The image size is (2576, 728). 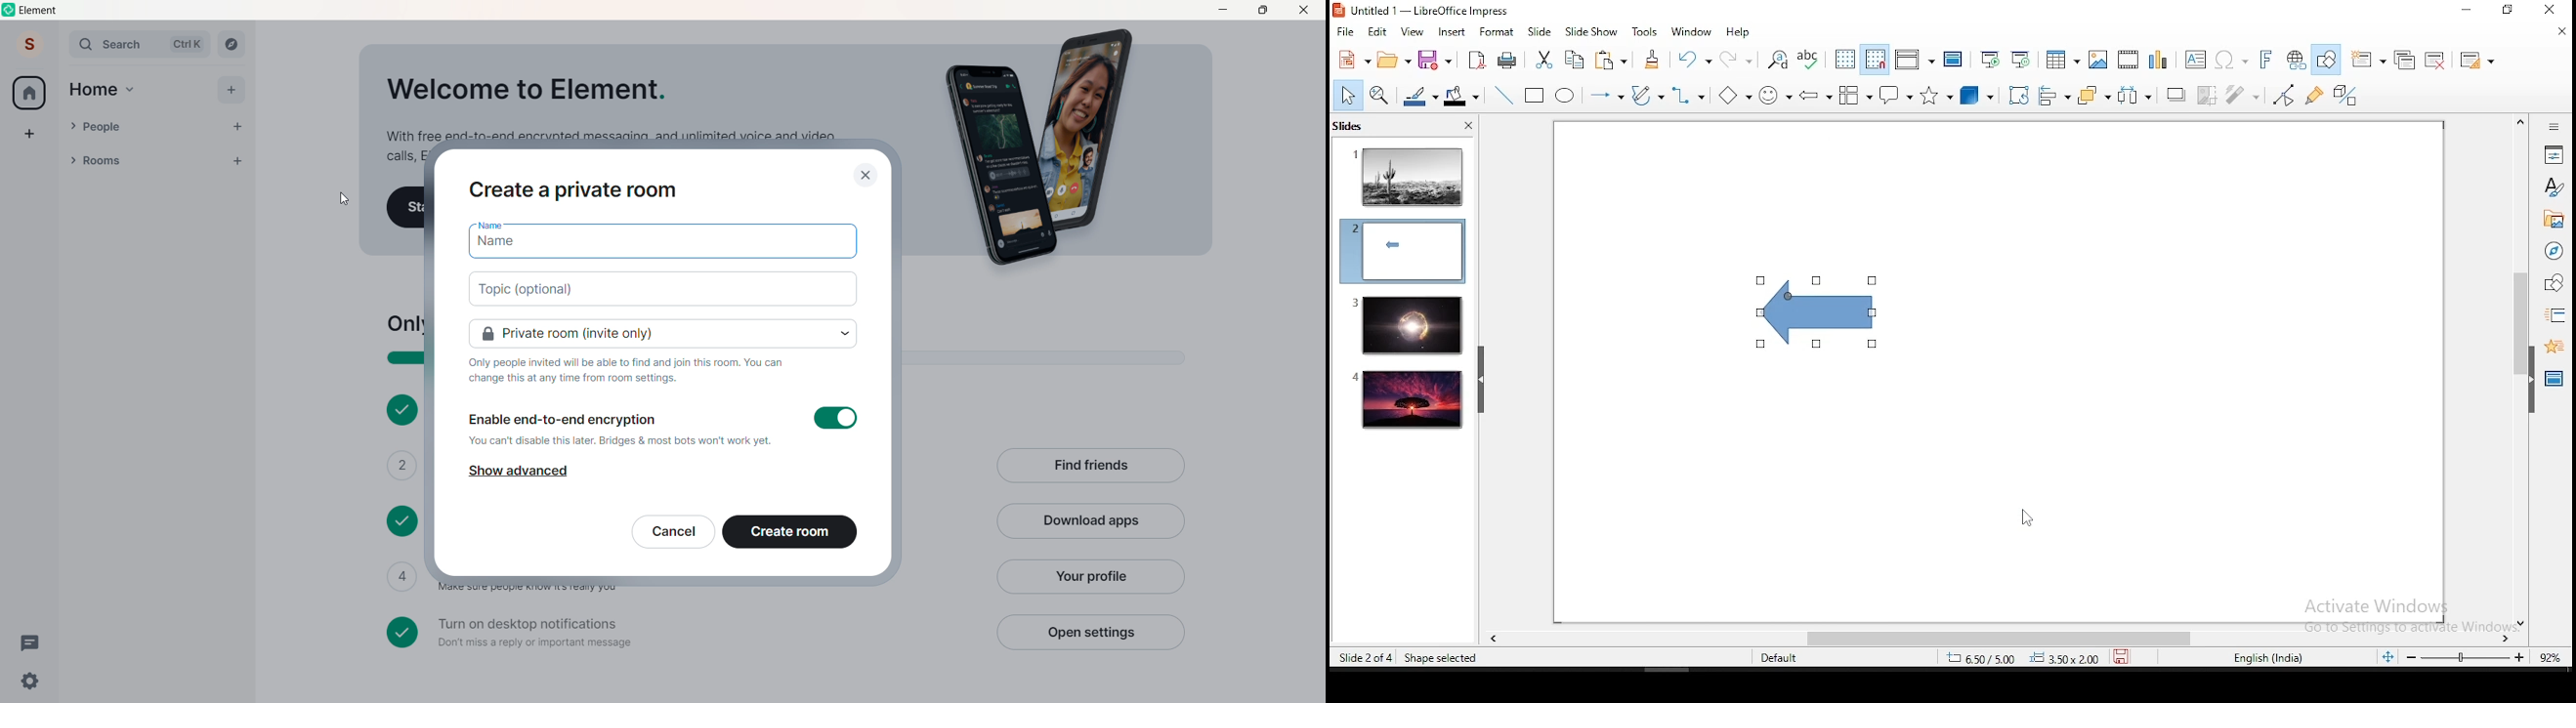 What do you see at coordinates (1914, 60) in the screenshot?
I see `display views` at bounding box center [1914, 60].